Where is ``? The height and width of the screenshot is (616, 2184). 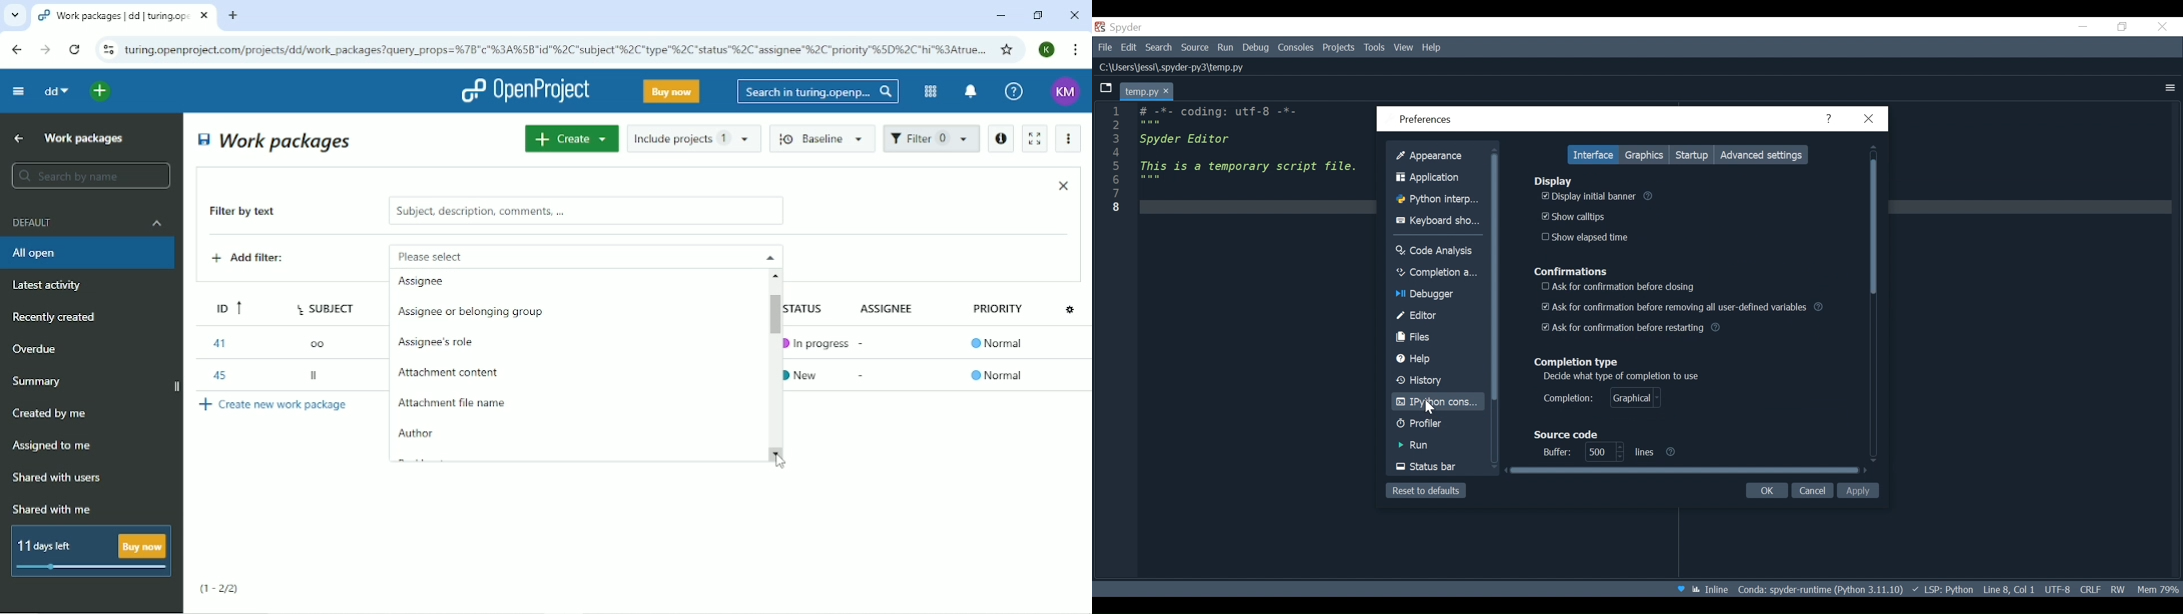  is located at coordinates (1111, 173).